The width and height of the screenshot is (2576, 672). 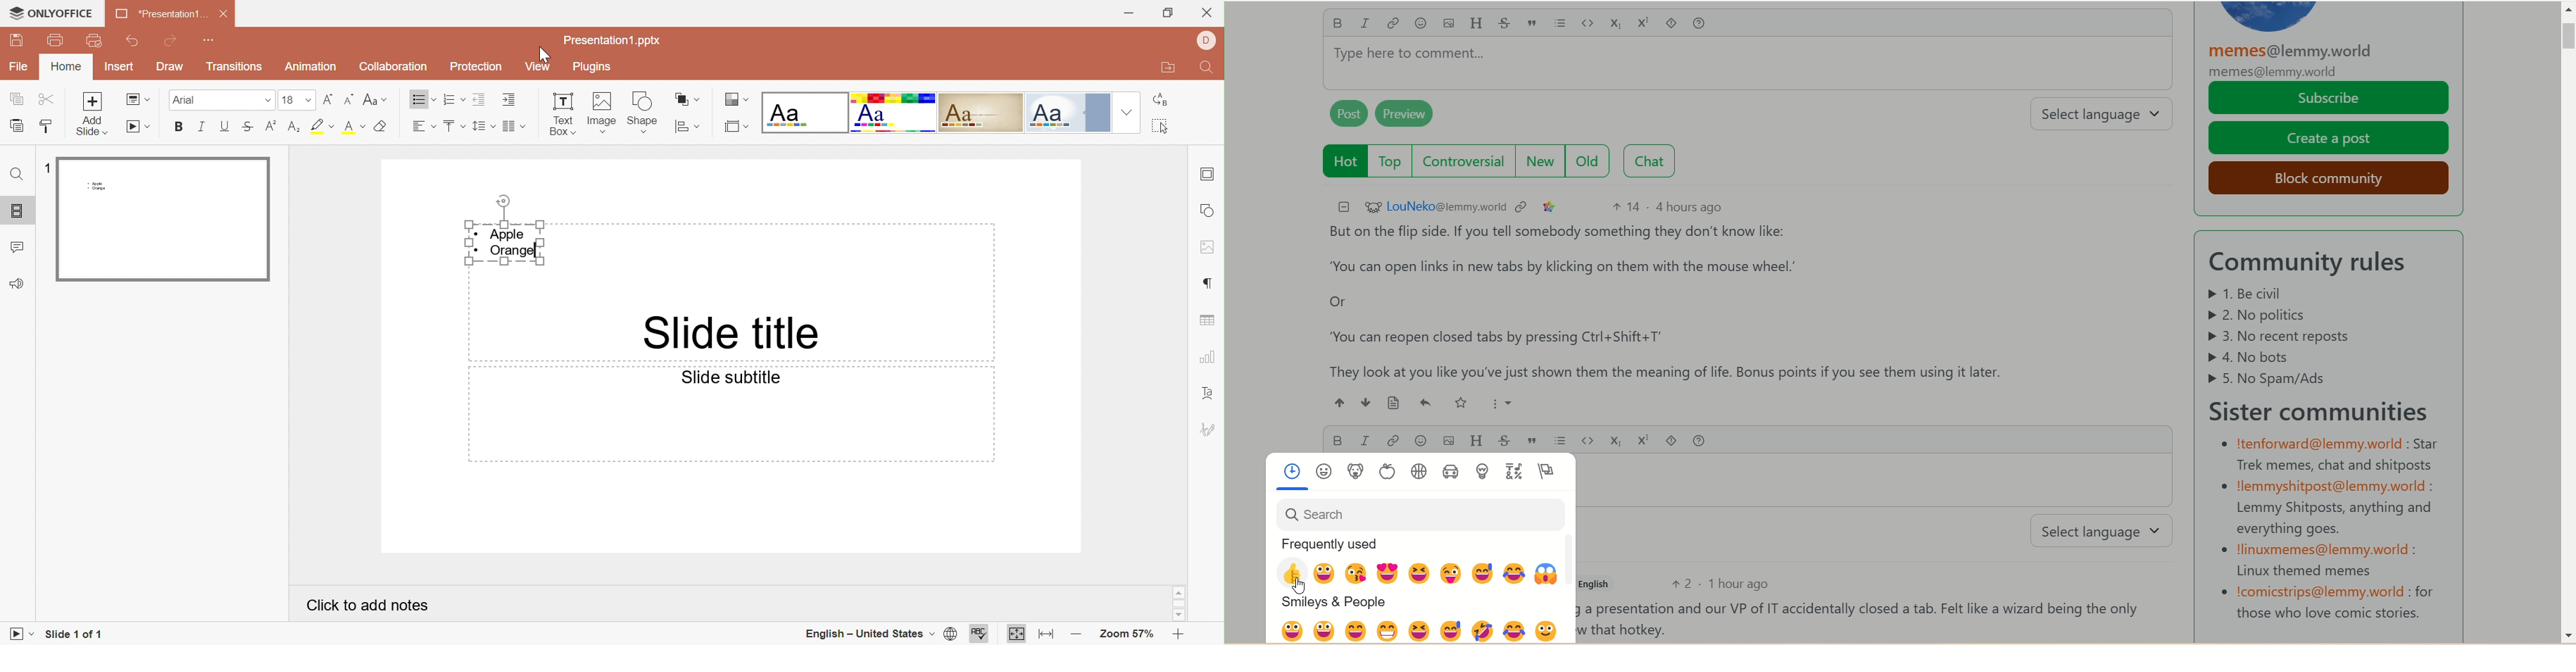 I want to click on Presentation1, so click(x=157, y=15).